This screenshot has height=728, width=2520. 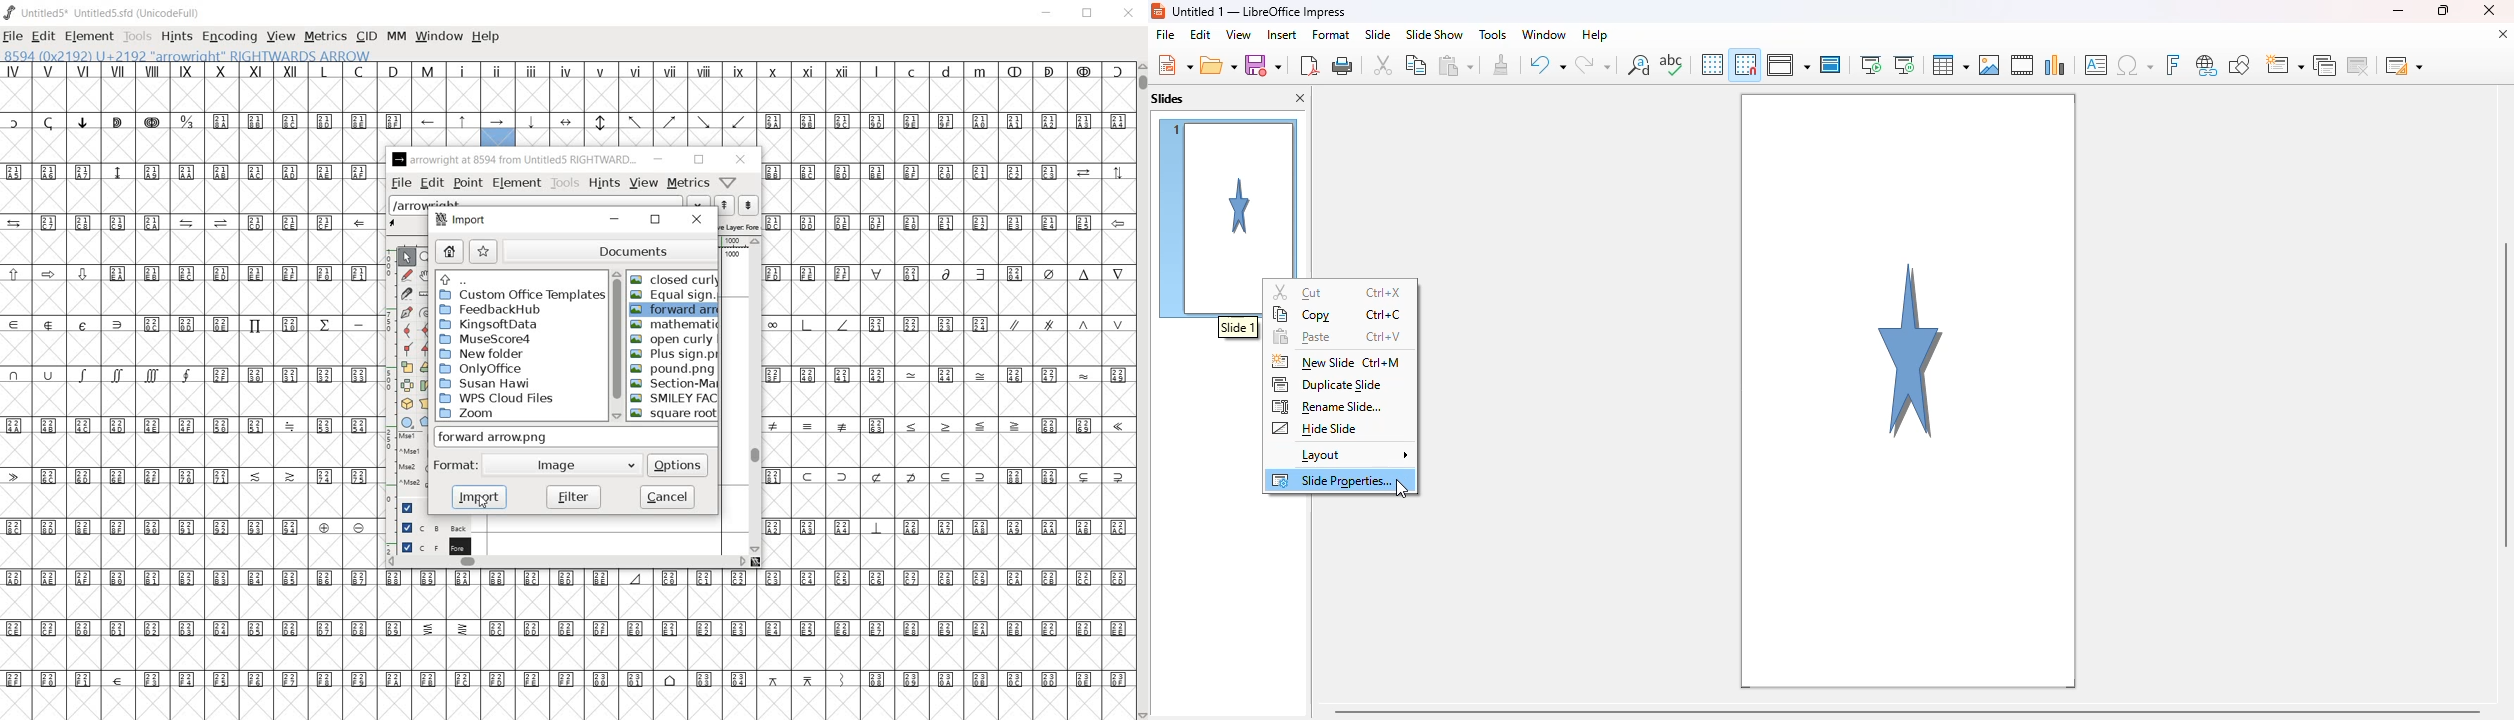 I want to click on vertical scrollbar, so click(x=2505, y=394).